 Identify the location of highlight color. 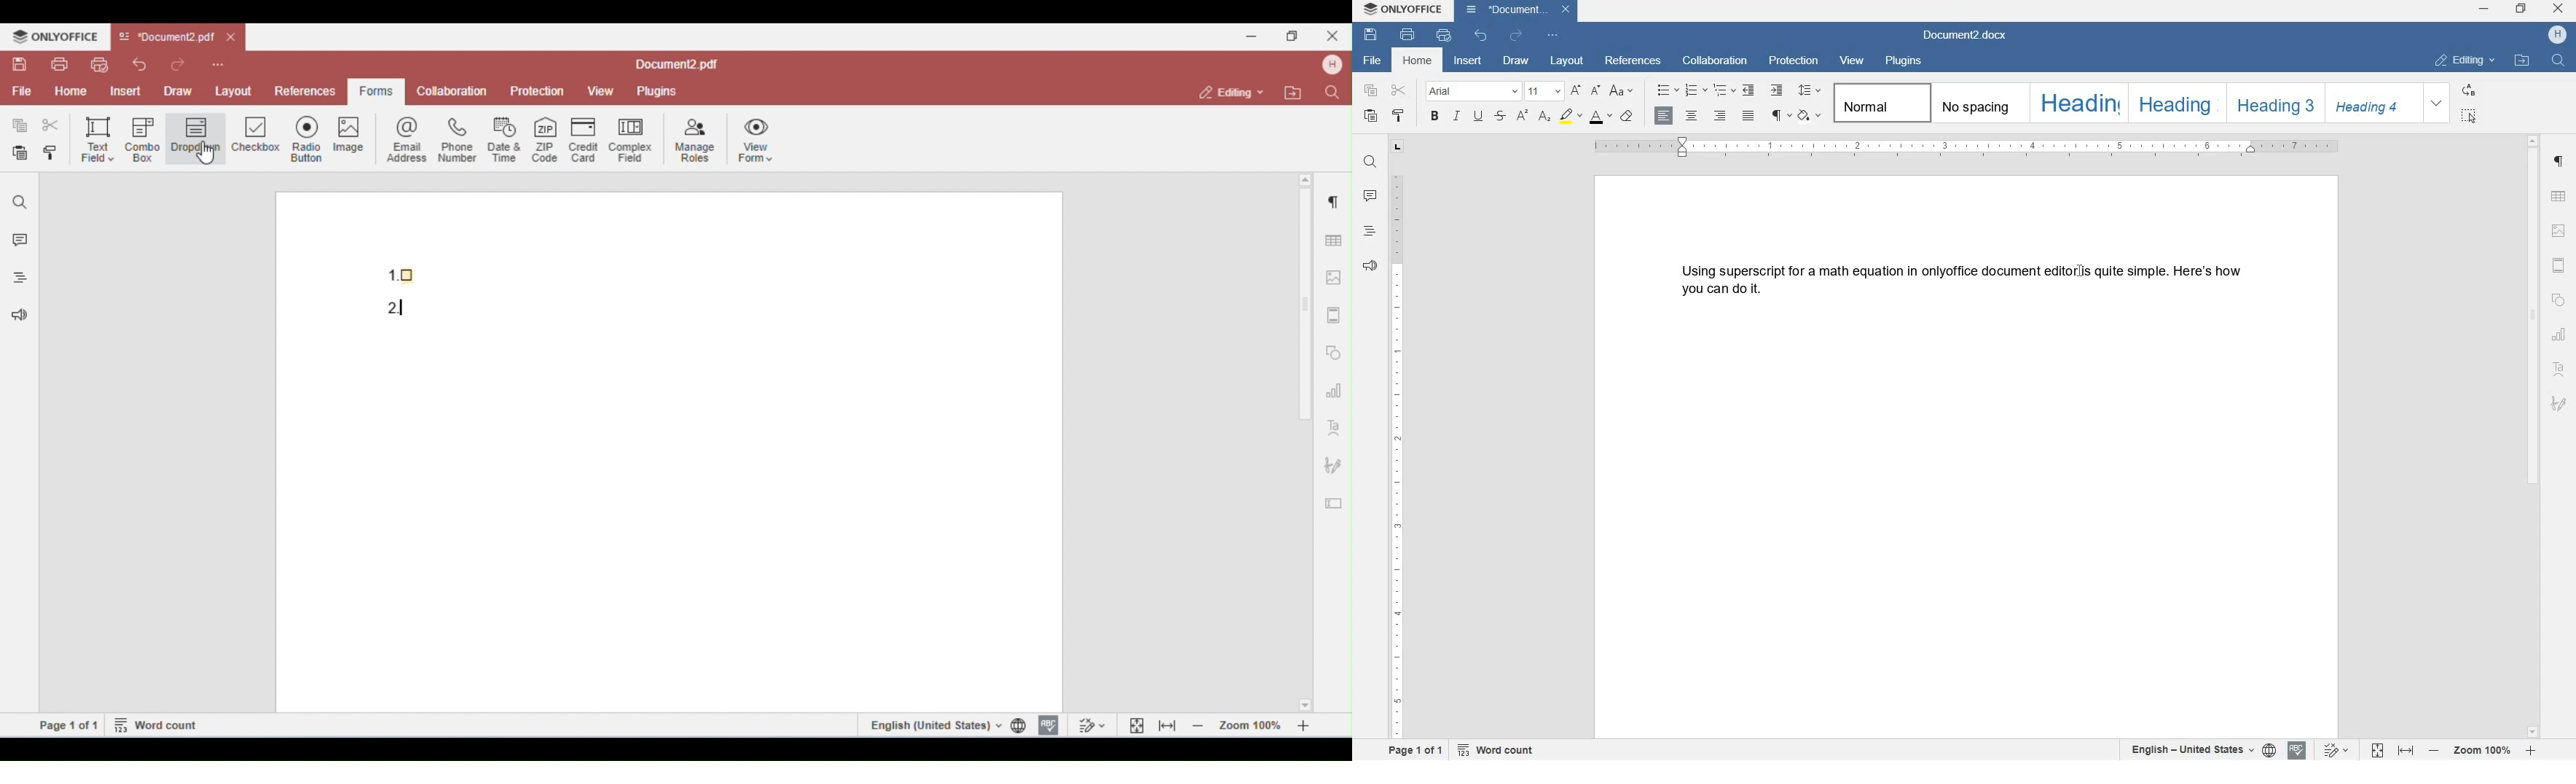
(1569, 115).